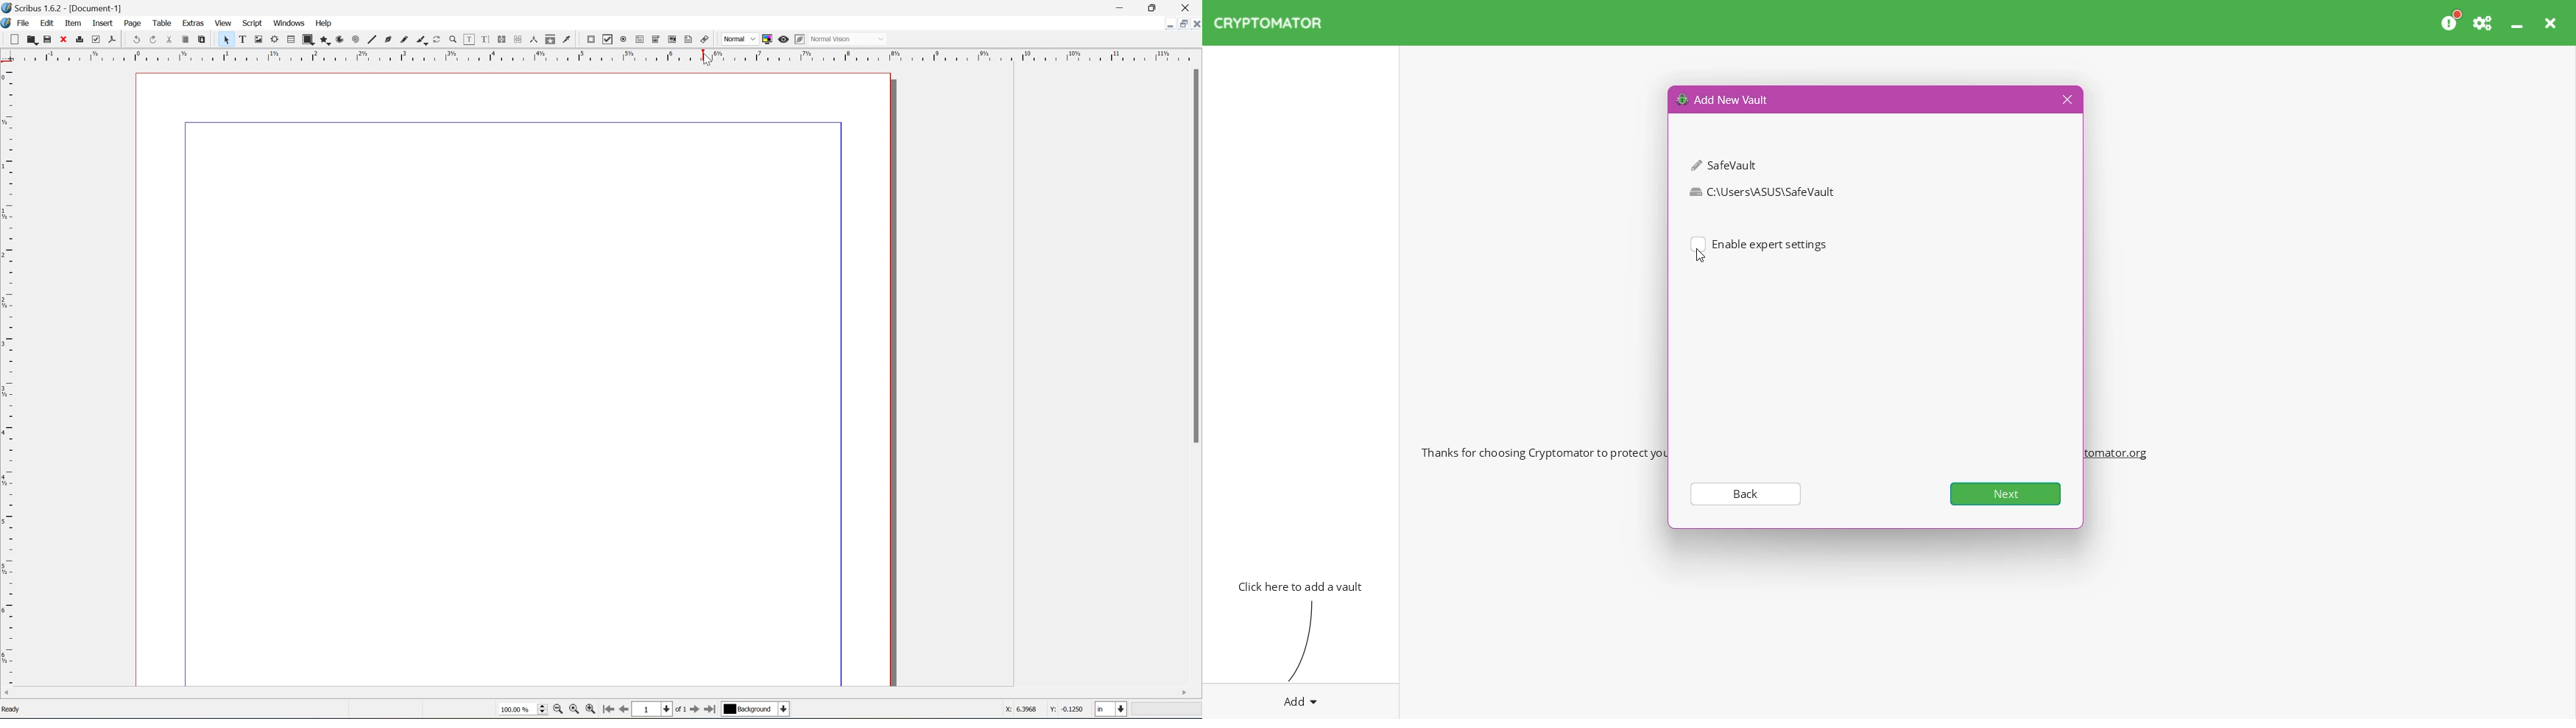 The height and width of the screenshot is (728, 2576). What do you see at coordinates (519, 40) in the screenshot?
I see `unlink text frames` at bounding box center [519, 40].